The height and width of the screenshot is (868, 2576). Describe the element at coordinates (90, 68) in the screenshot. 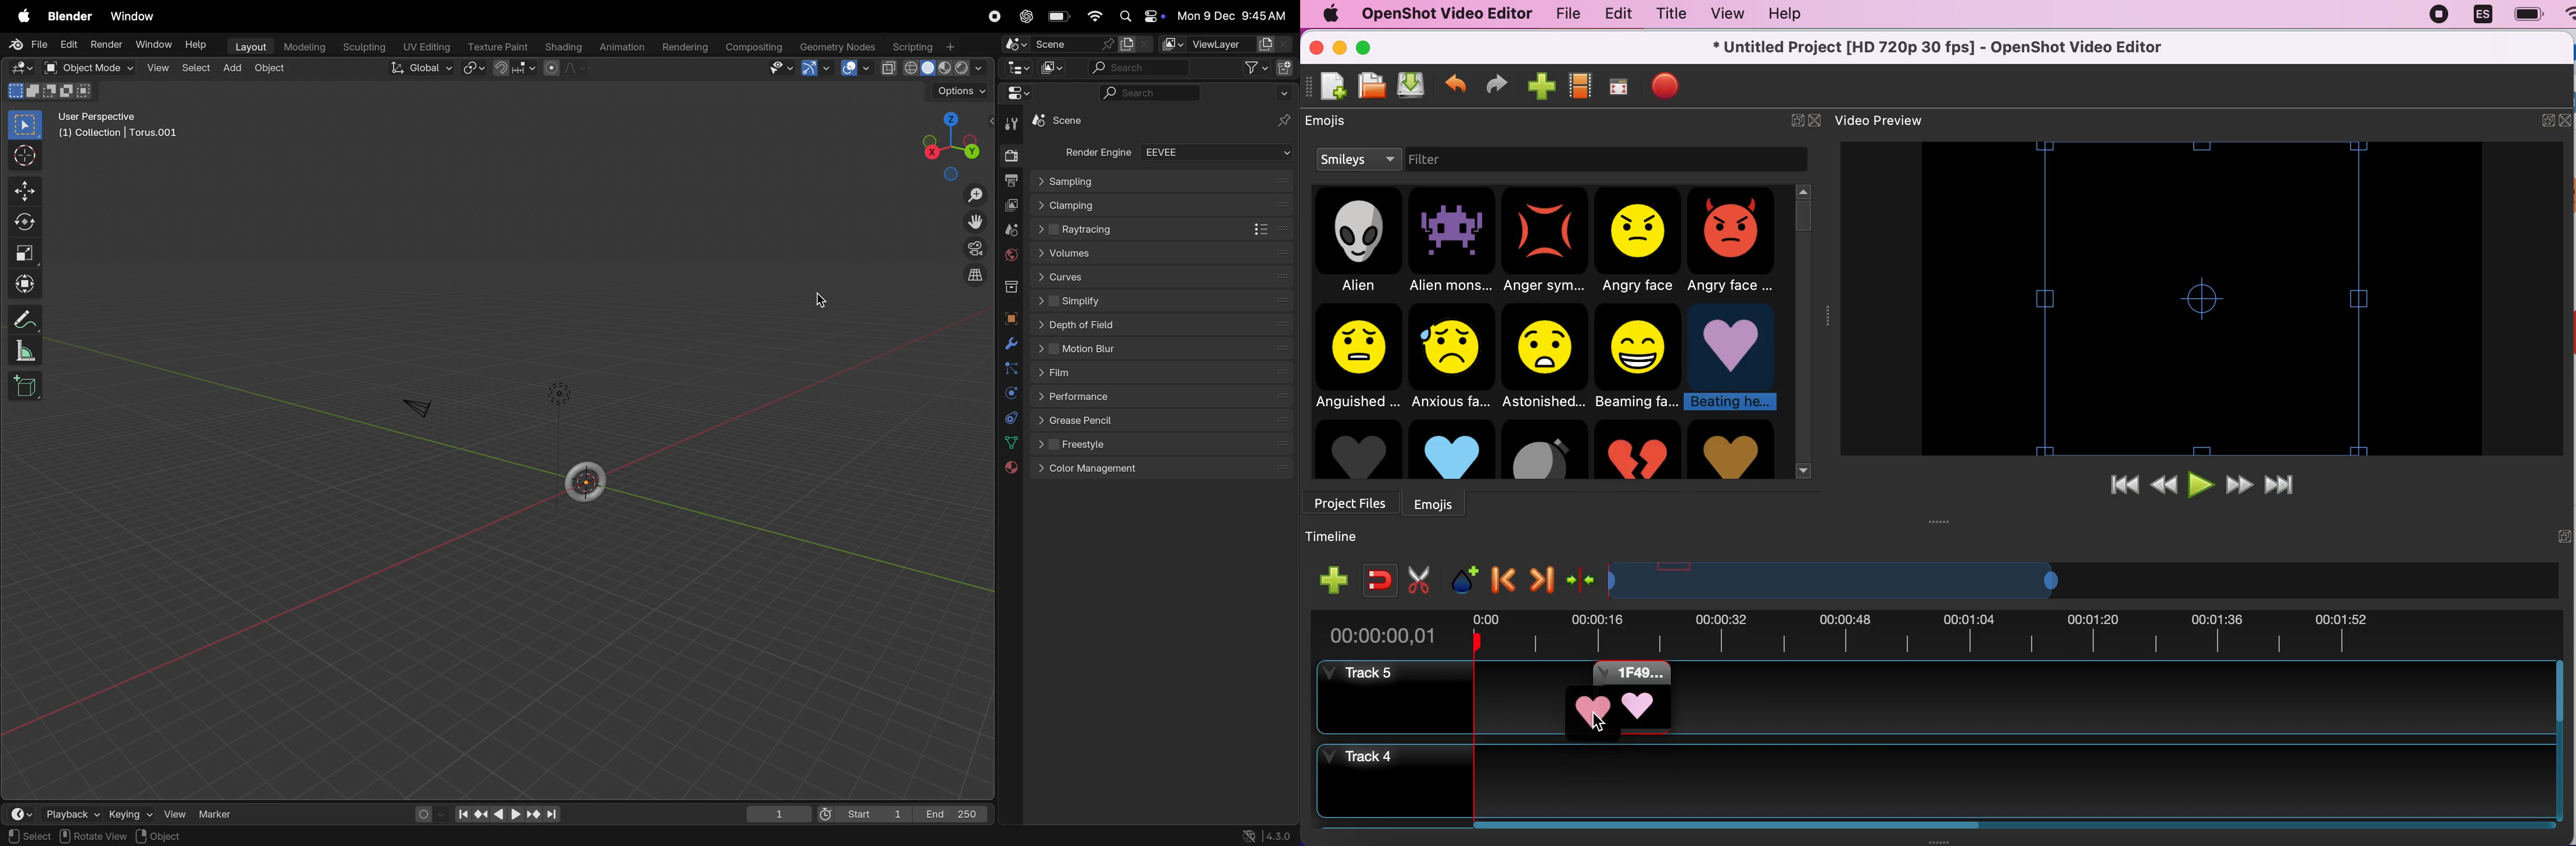

I see `object mode` at that location.